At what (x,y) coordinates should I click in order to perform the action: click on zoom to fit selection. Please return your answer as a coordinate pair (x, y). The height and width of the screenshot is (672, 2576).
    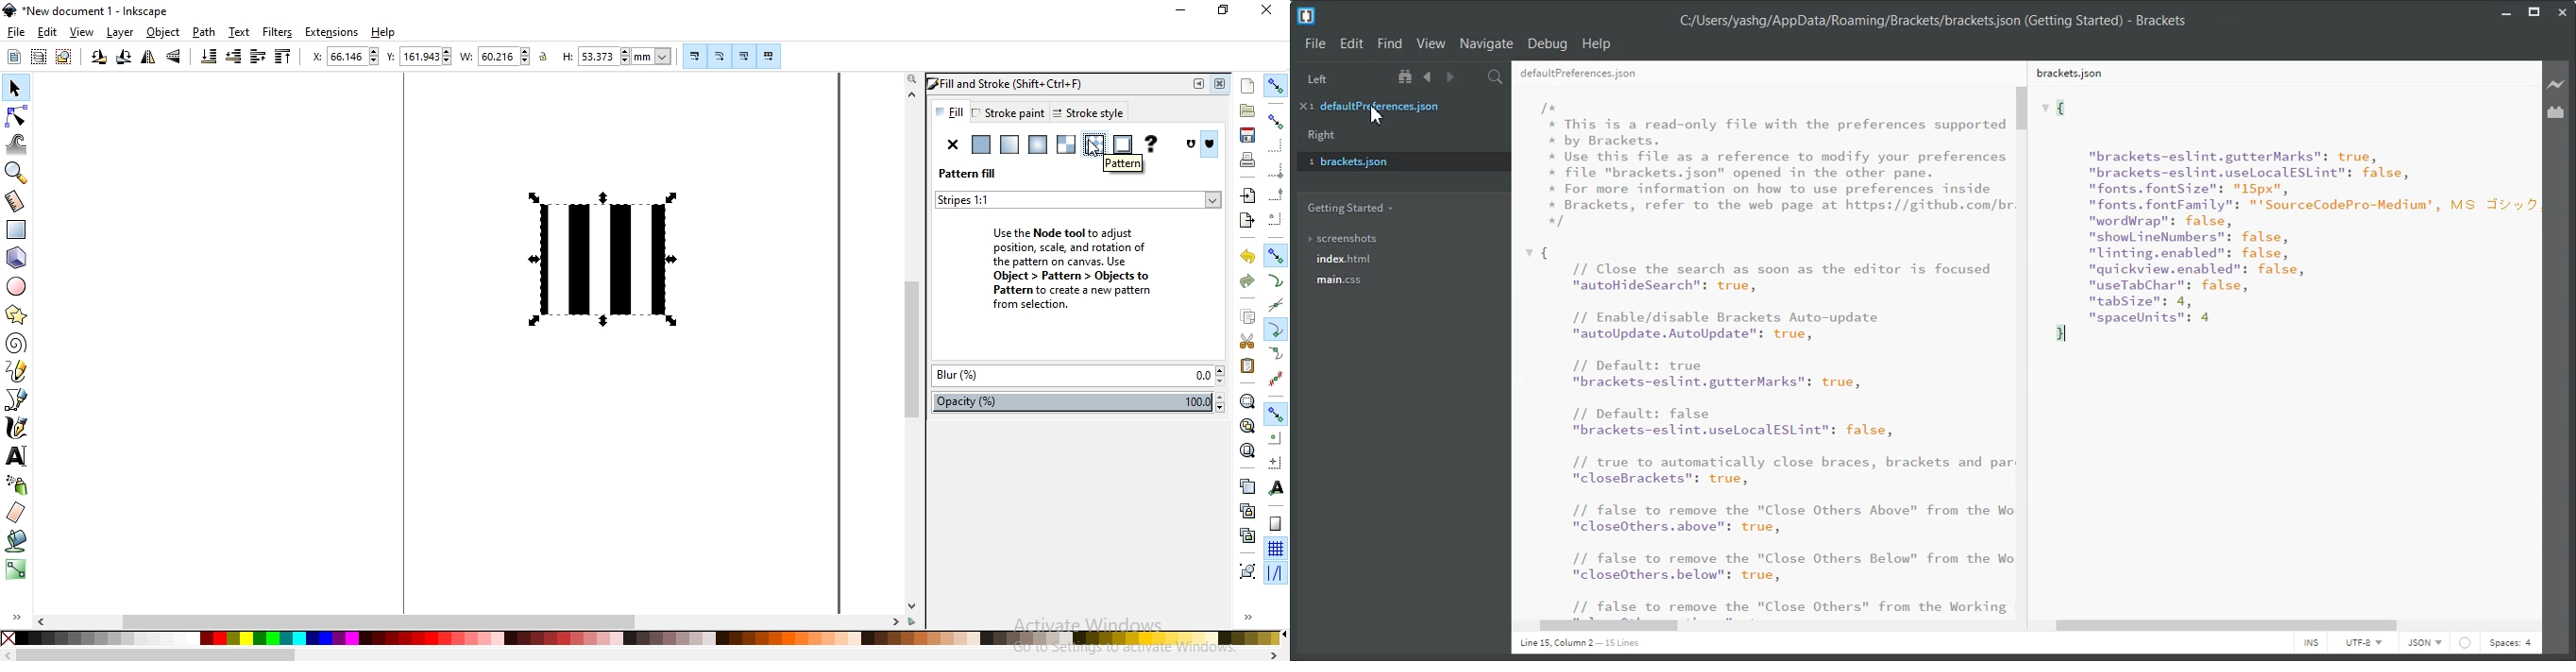
    Looking at the image, I should click on (1247, 400).